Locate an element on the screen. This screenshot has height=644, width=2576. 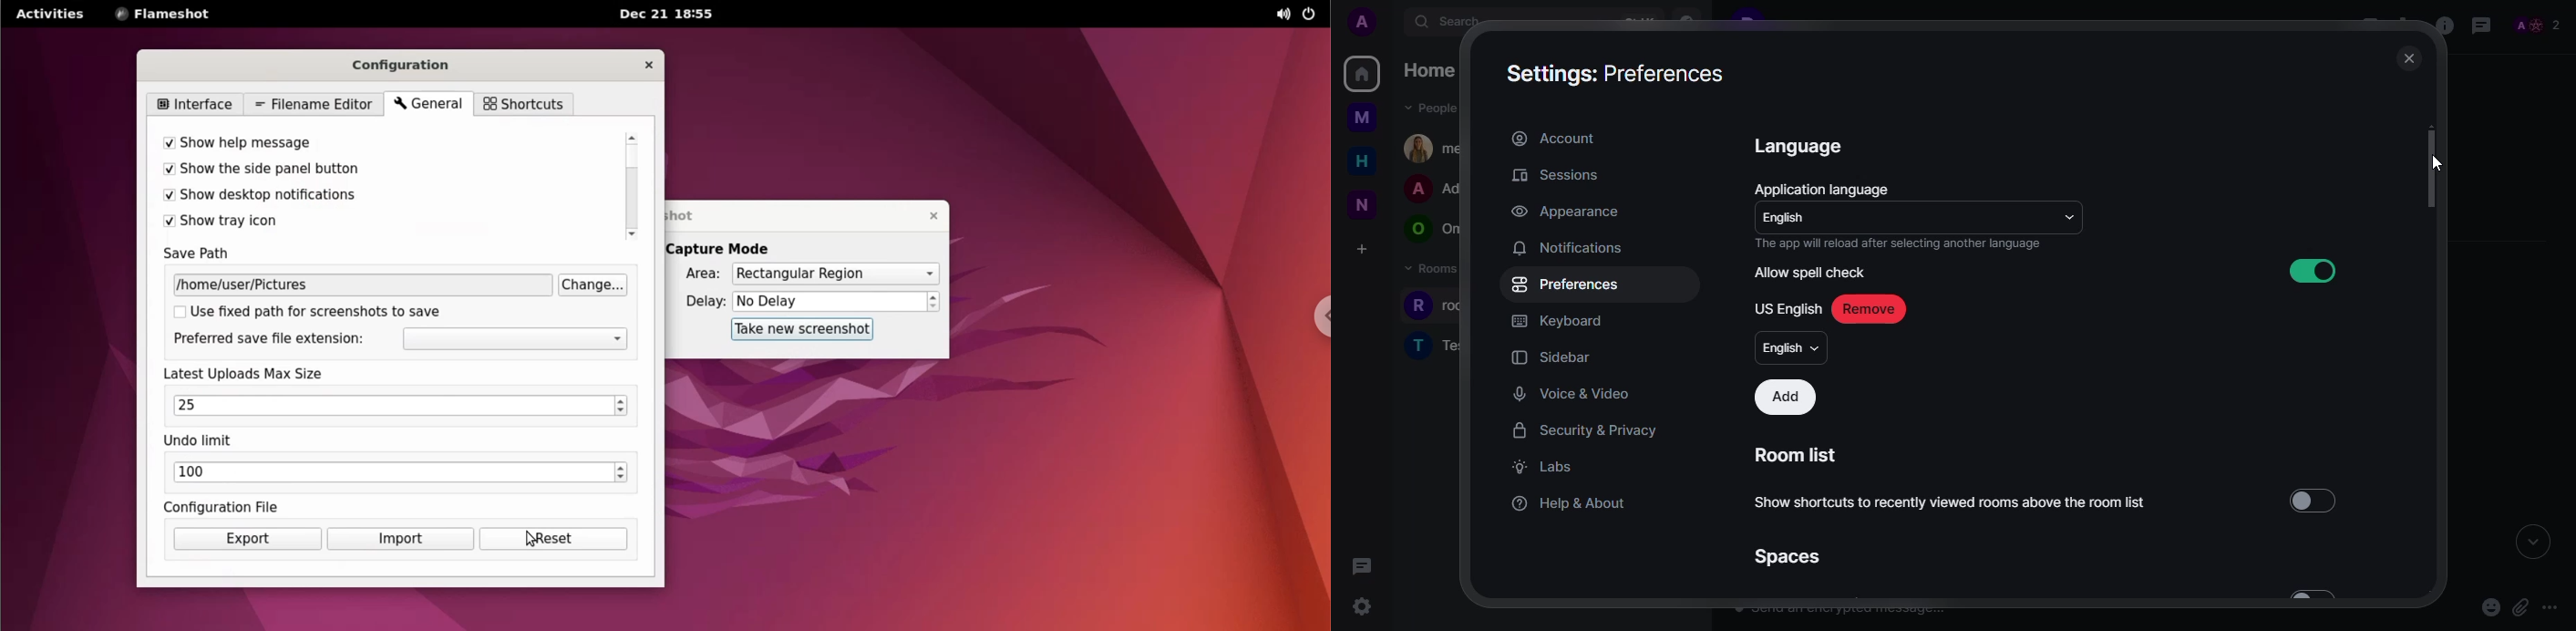
sidebar is located at coordinates (1555, 357).